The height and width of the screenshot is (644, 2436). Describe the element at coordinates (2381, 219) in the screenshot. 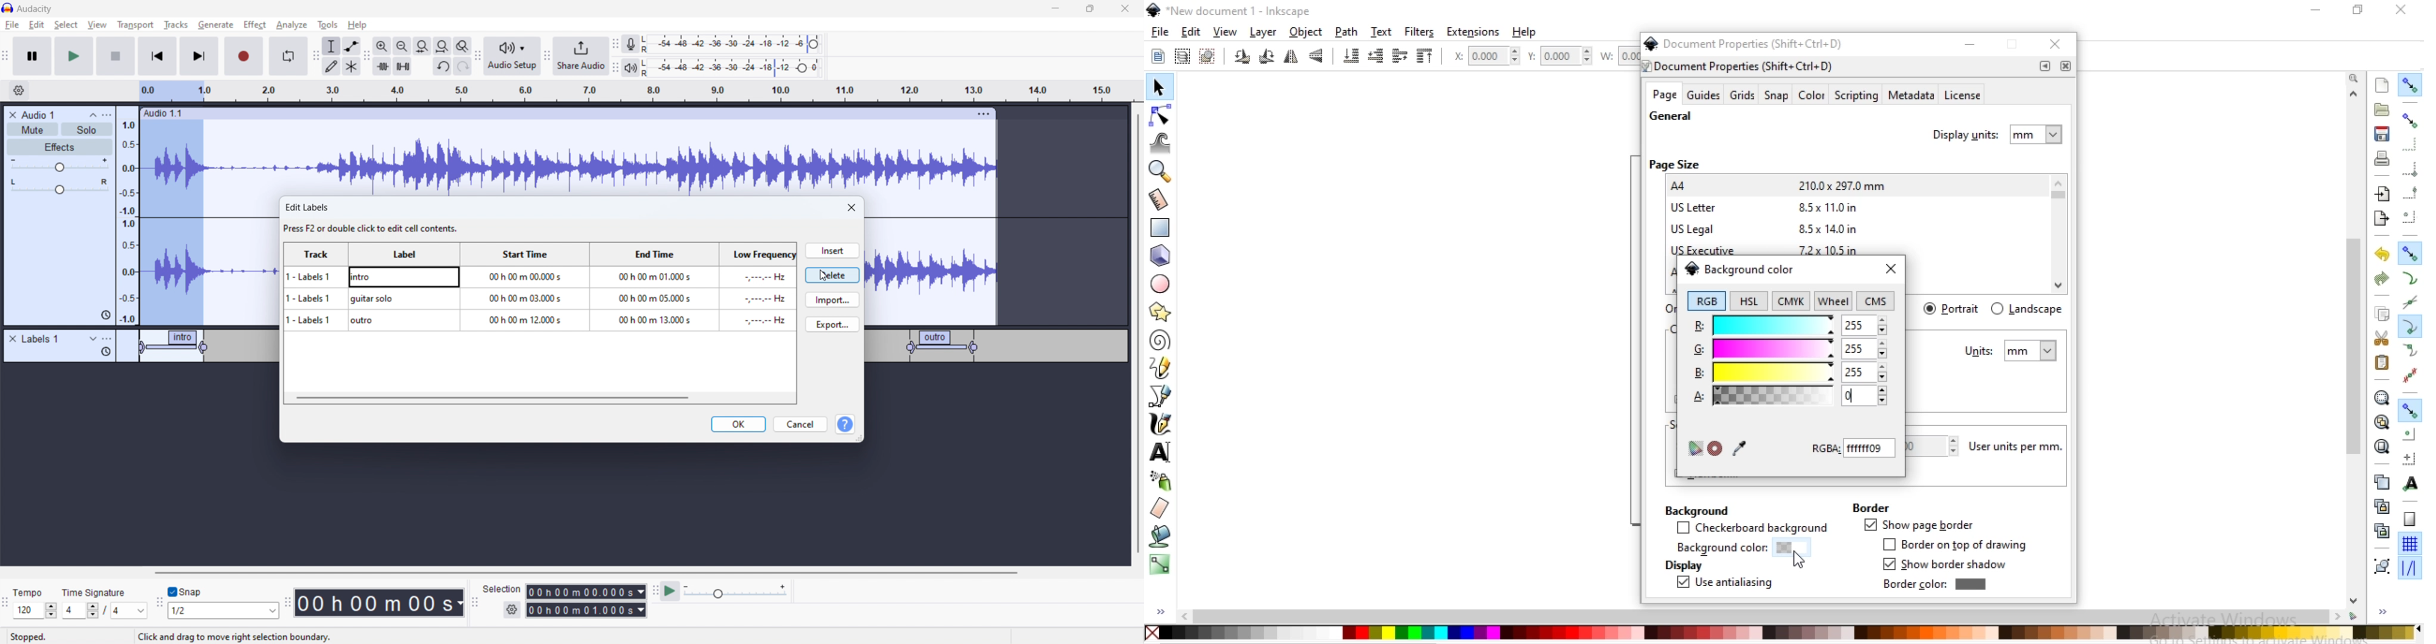

I see `export a document` at that location.